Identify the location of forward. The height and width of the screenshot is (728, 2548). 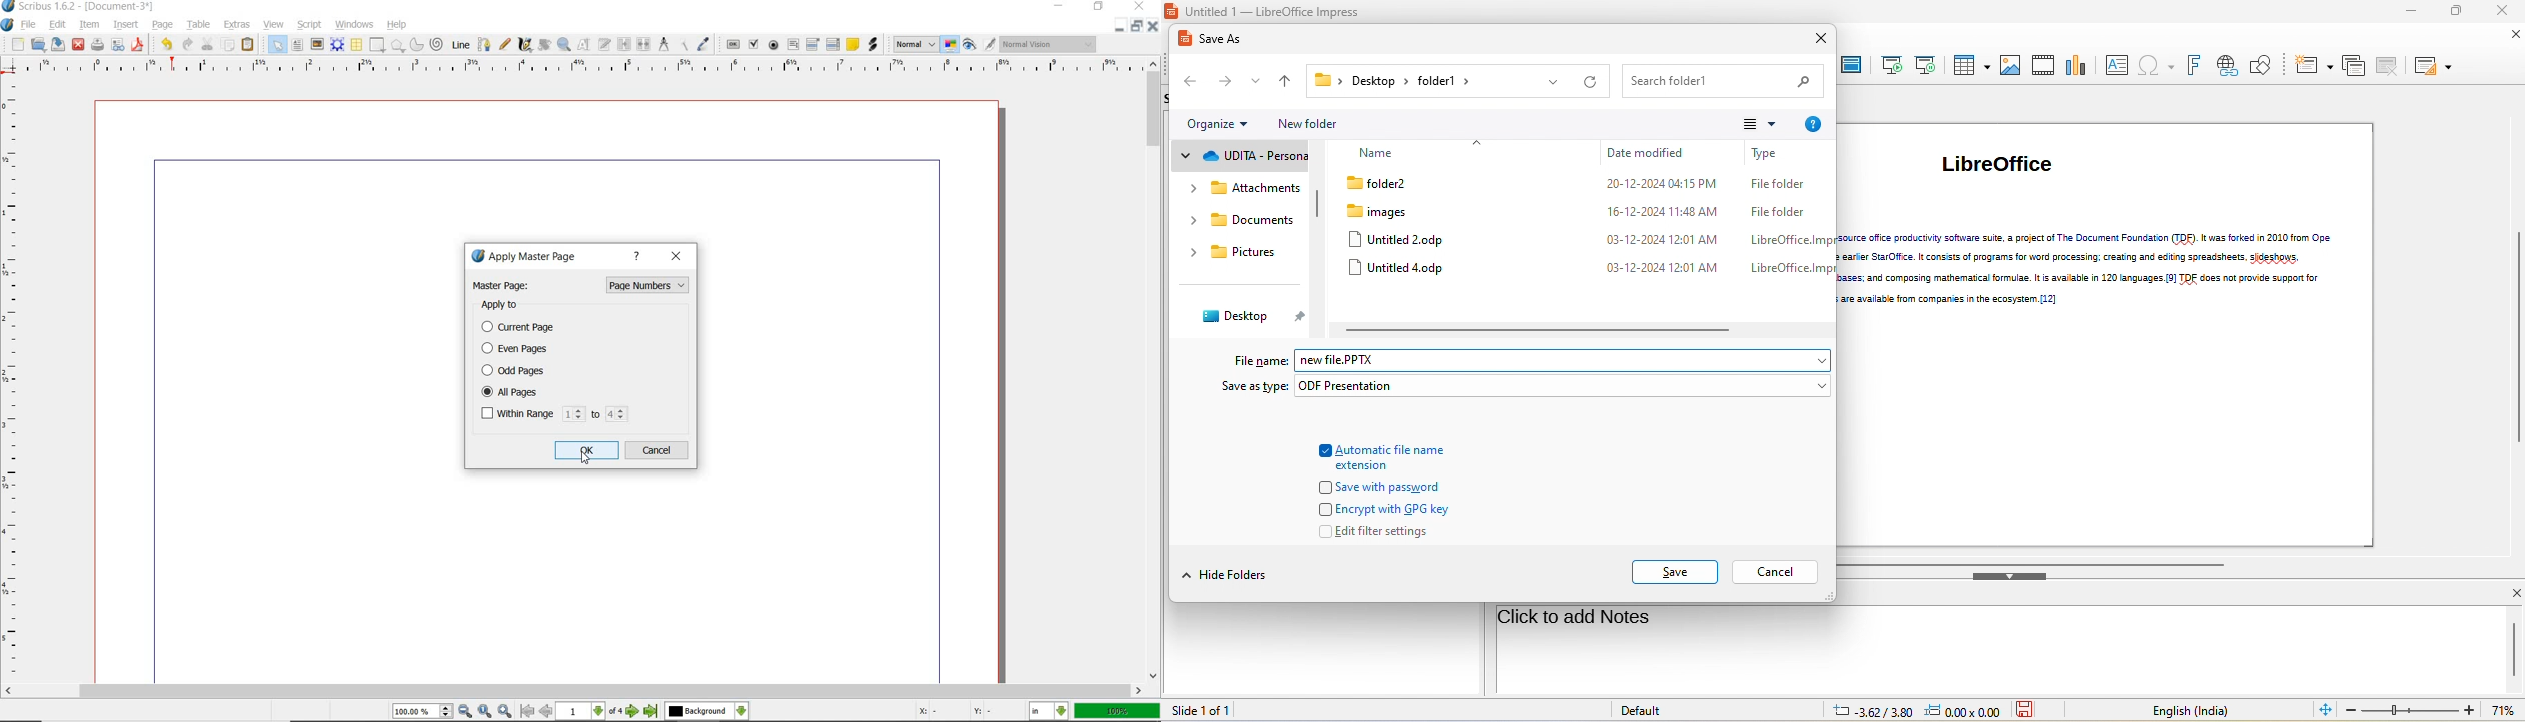
(1223, 80).